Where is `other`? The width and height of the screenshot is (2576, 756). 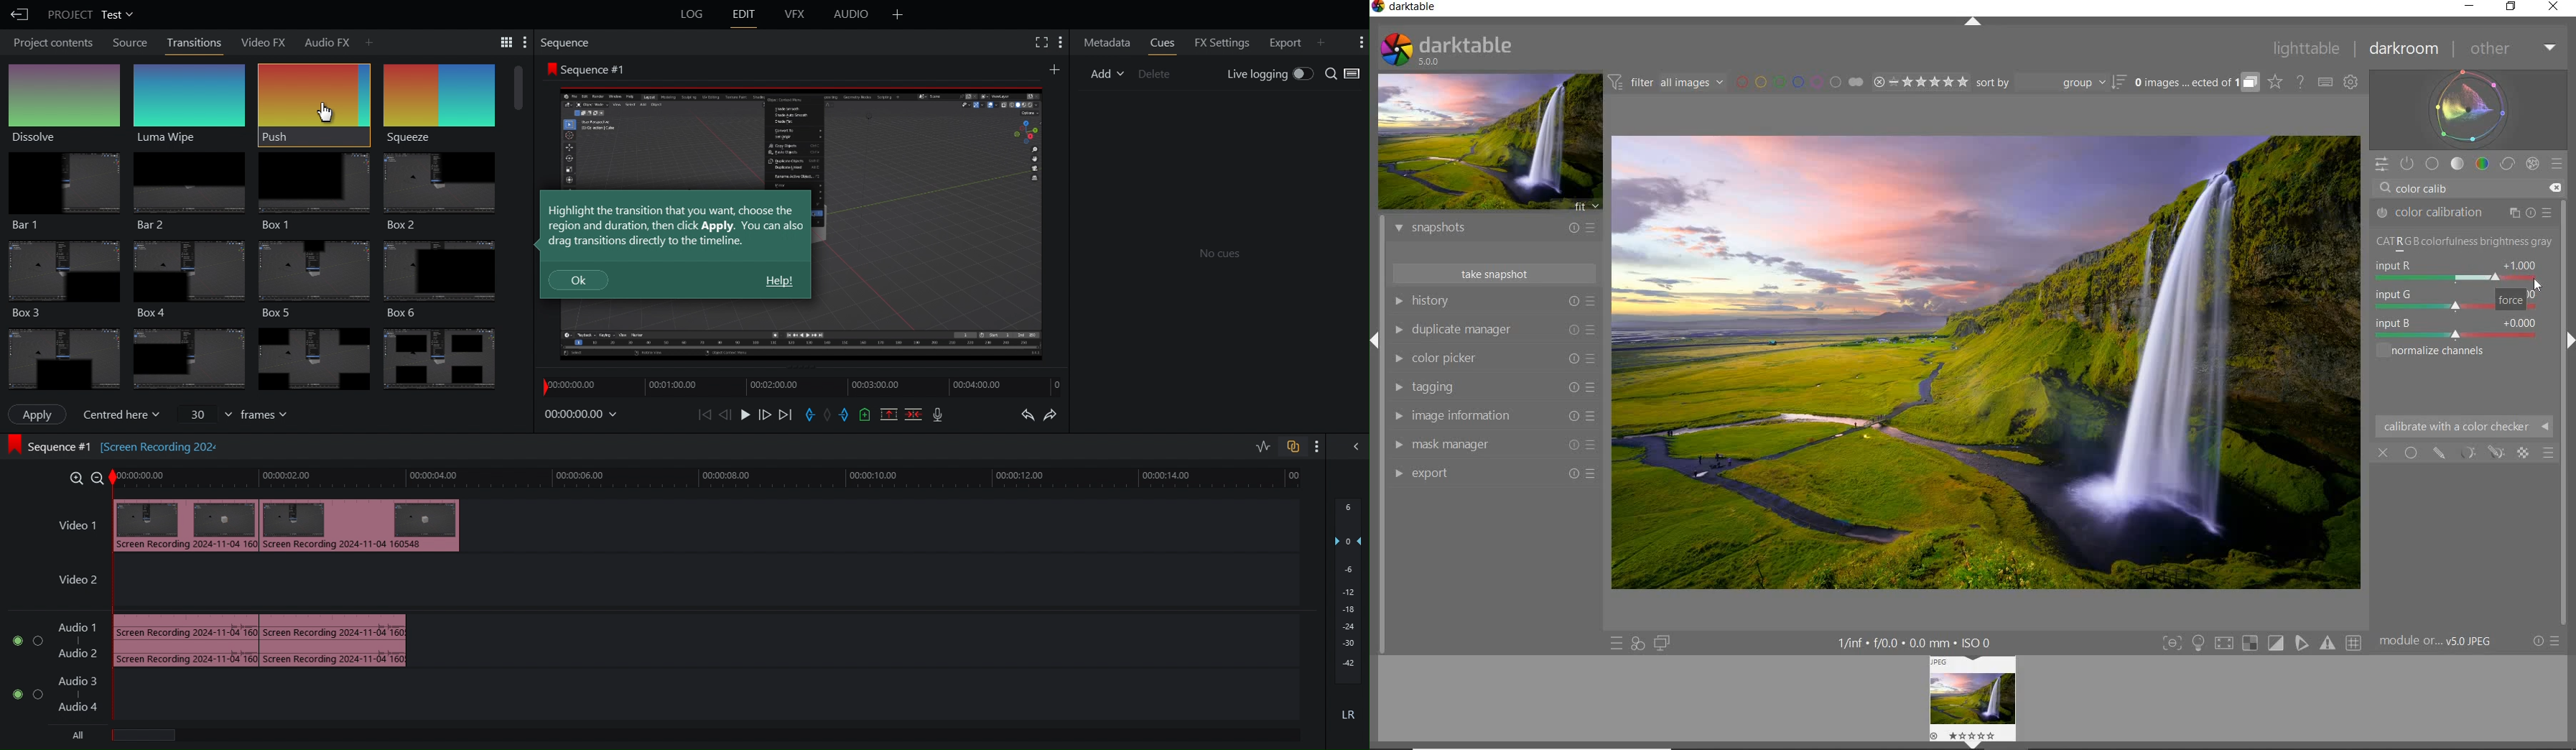
other is located at coordinates (2510, 48).